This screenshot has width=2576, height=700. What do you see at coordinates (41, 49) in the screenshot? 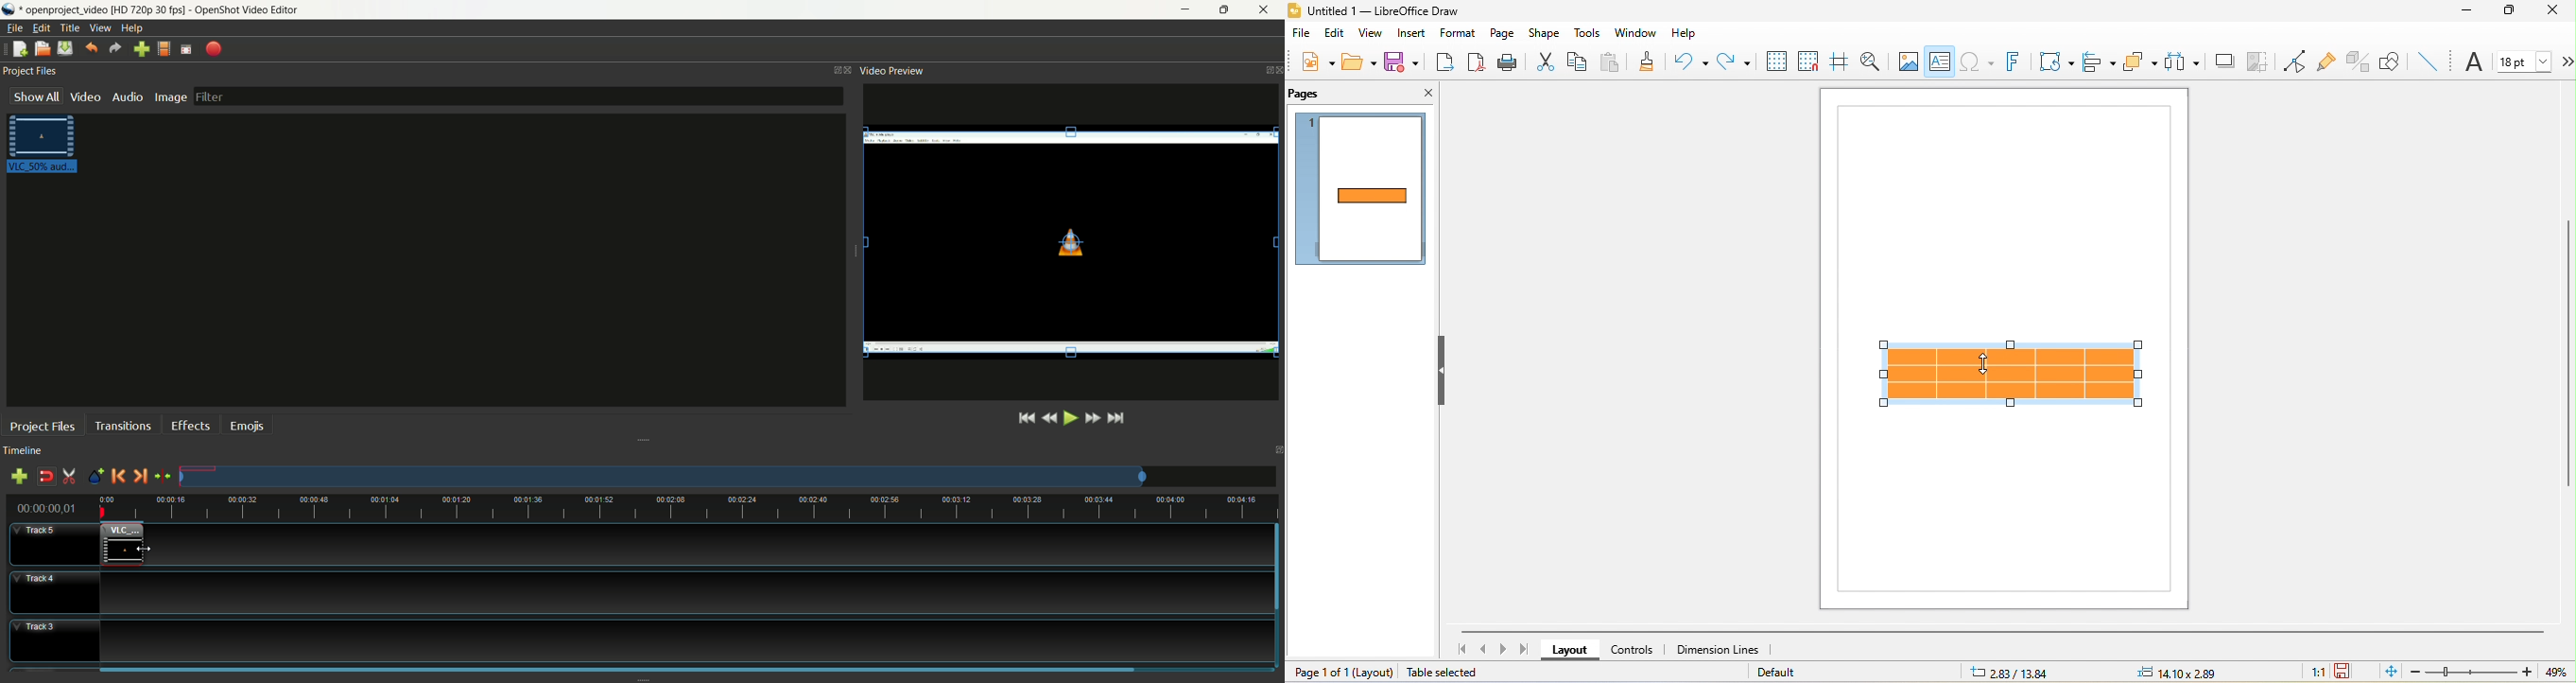
I see `open project` at bounding box center [41, 49].